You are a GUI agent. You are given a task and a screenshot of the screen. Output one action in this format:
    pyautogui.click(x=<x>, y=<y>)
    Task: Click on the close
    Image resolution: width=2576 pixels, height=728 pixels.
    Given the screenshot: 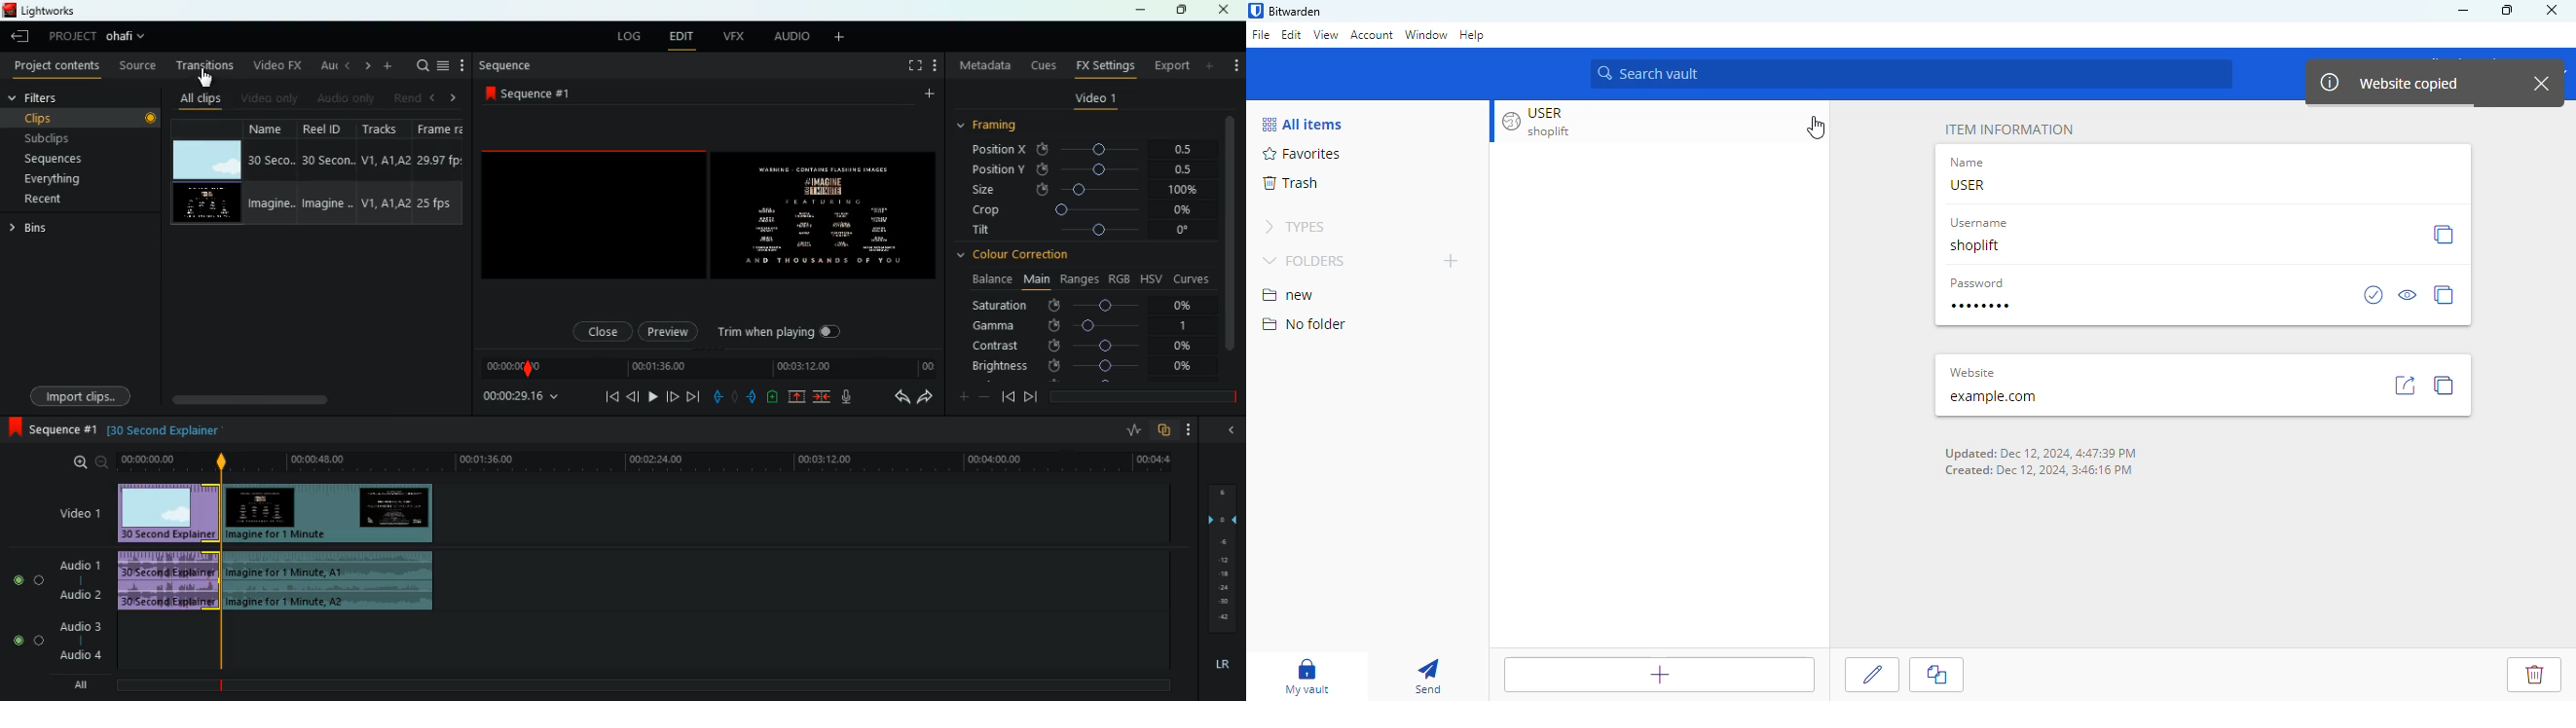 What is the action you would take?
    pyautogui.click(x=2557, y=10)
    